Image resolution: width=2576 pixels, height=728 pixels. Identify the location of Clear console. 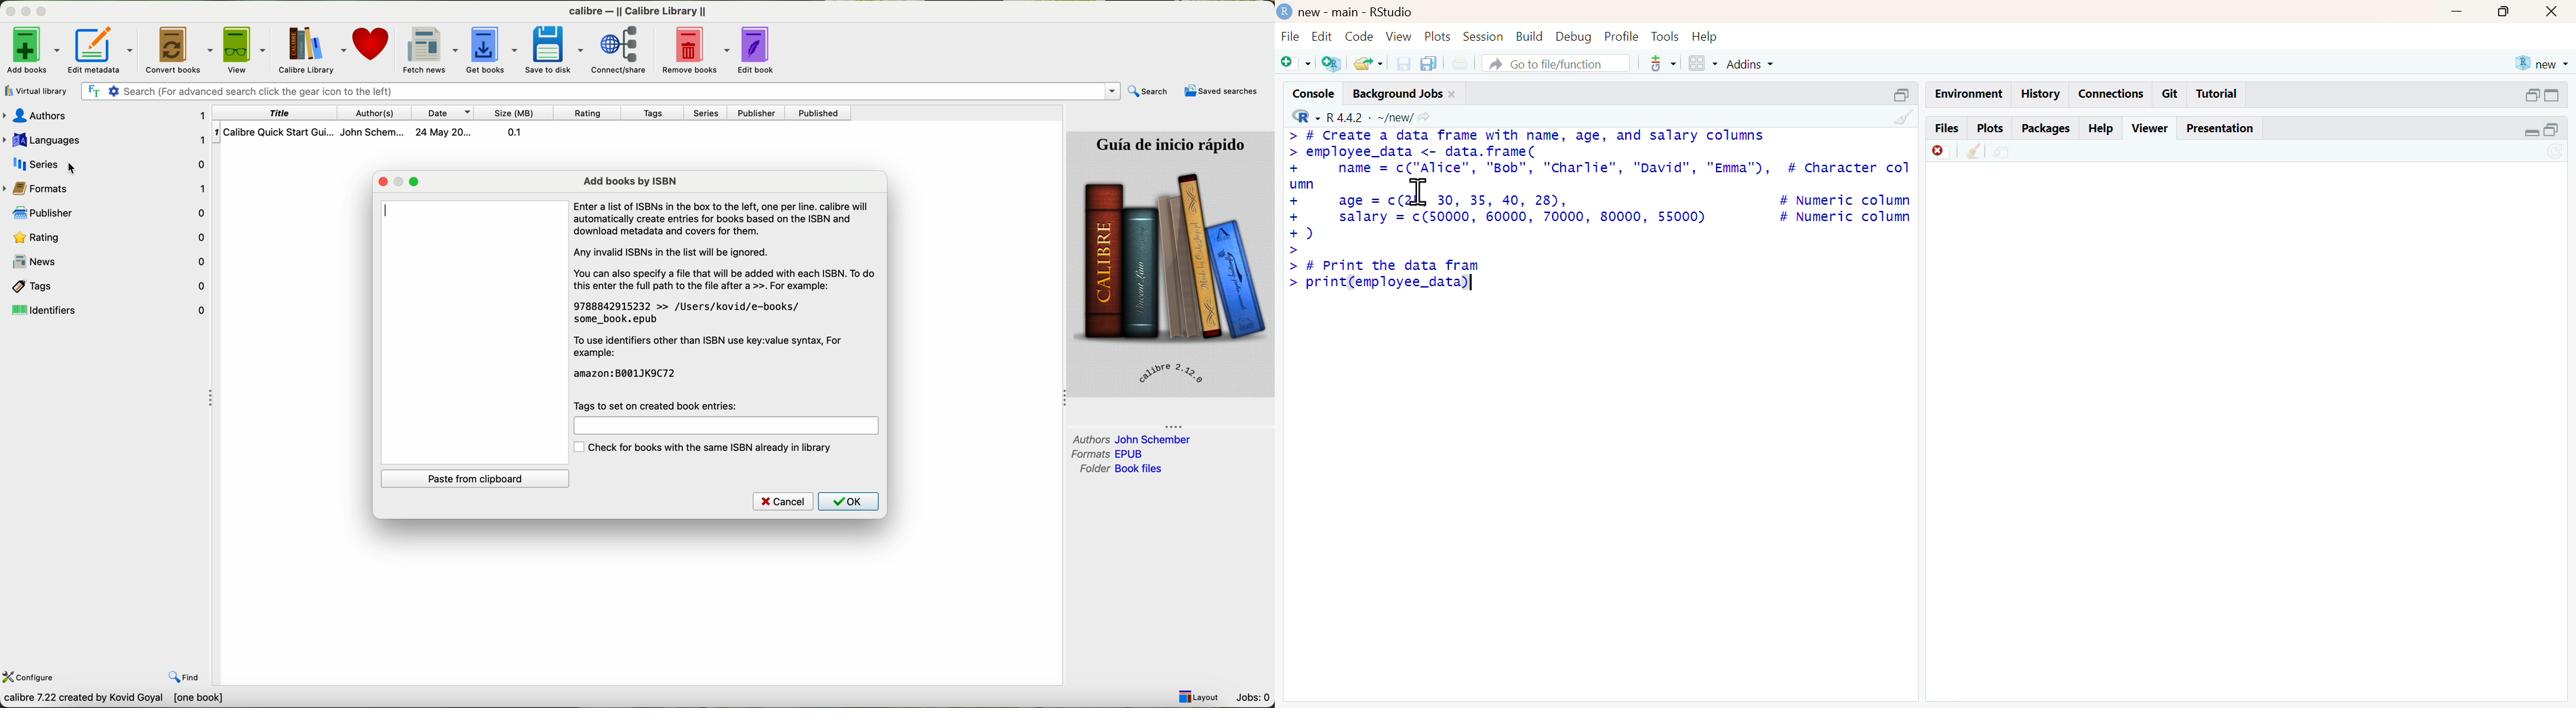
(1898, 116).